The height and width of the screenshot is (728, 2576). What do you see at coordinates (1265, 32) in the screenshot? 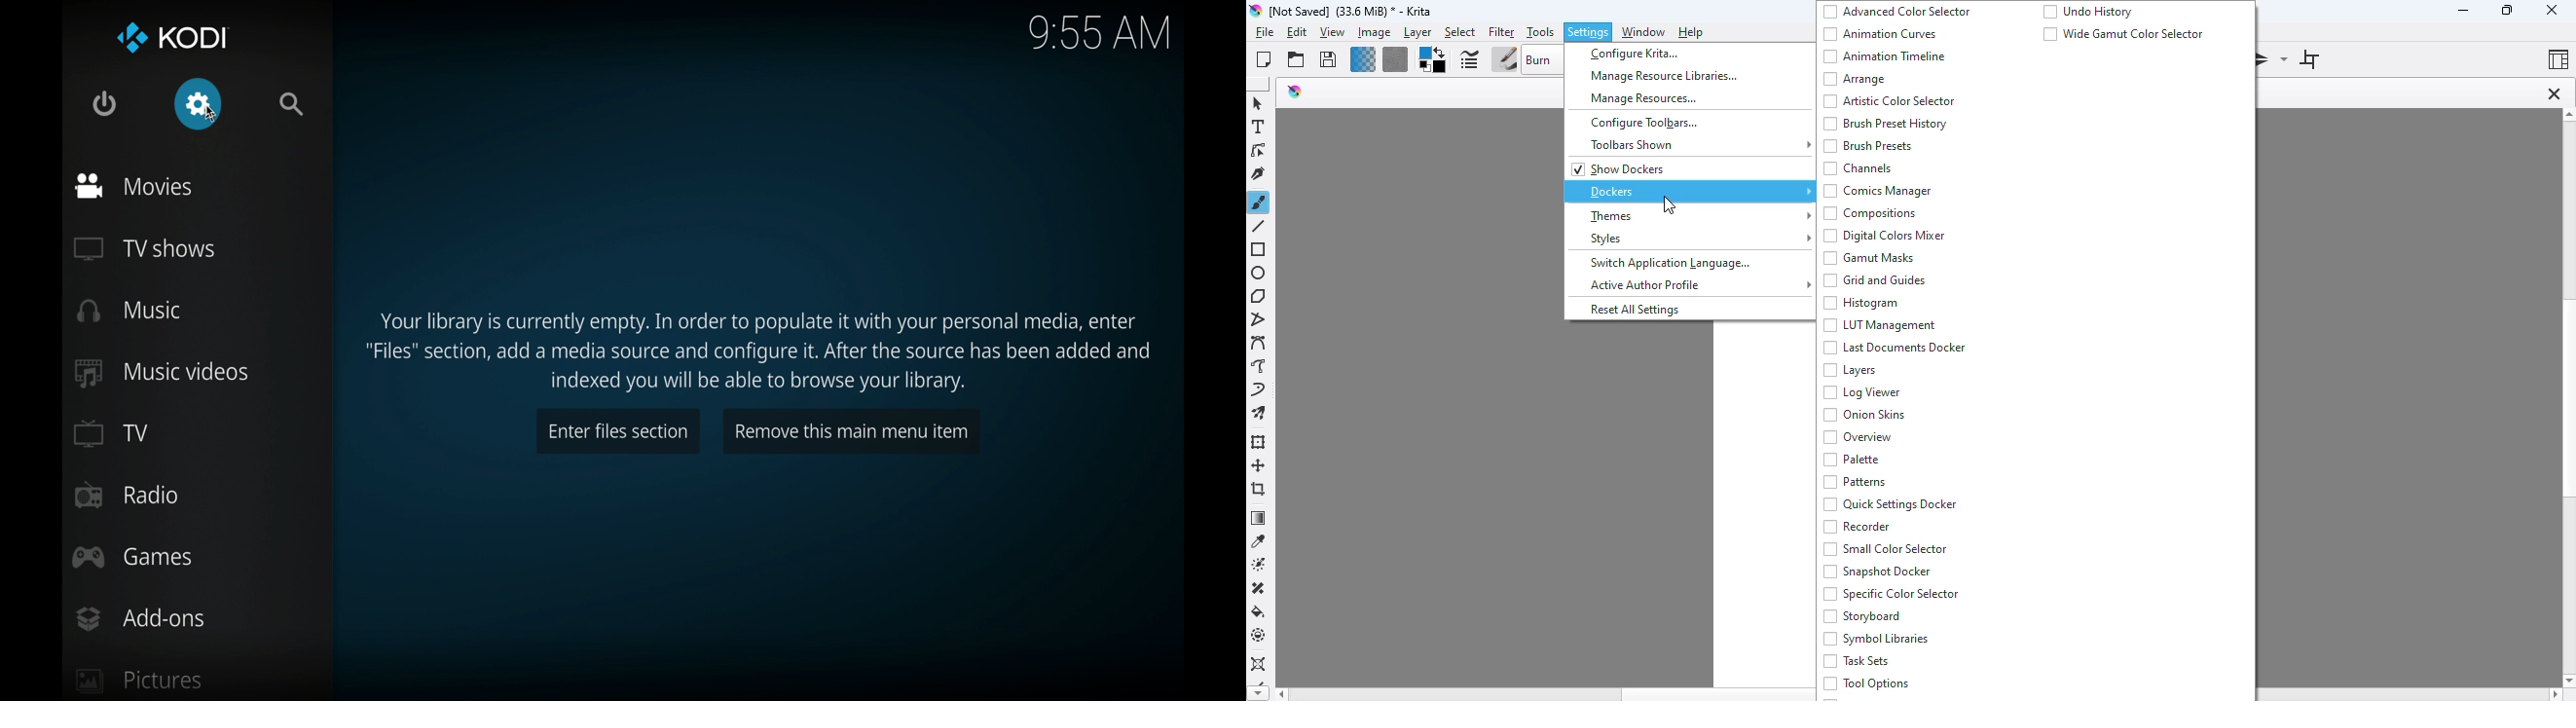
I see `file` at bounding box center [1265, 32].